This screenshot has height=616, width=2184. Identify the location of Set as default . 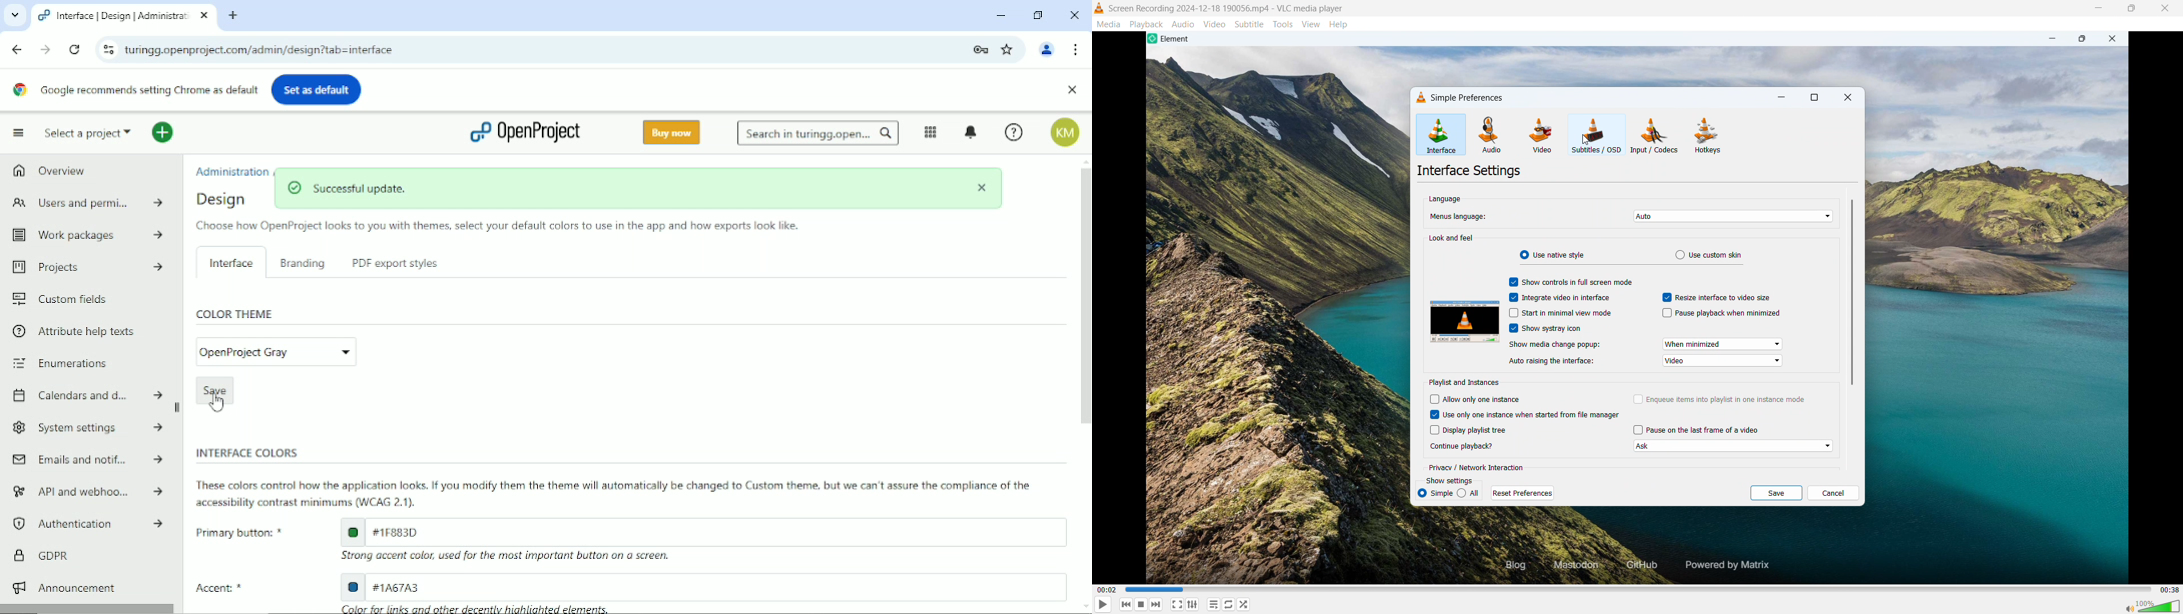
(317, 88).